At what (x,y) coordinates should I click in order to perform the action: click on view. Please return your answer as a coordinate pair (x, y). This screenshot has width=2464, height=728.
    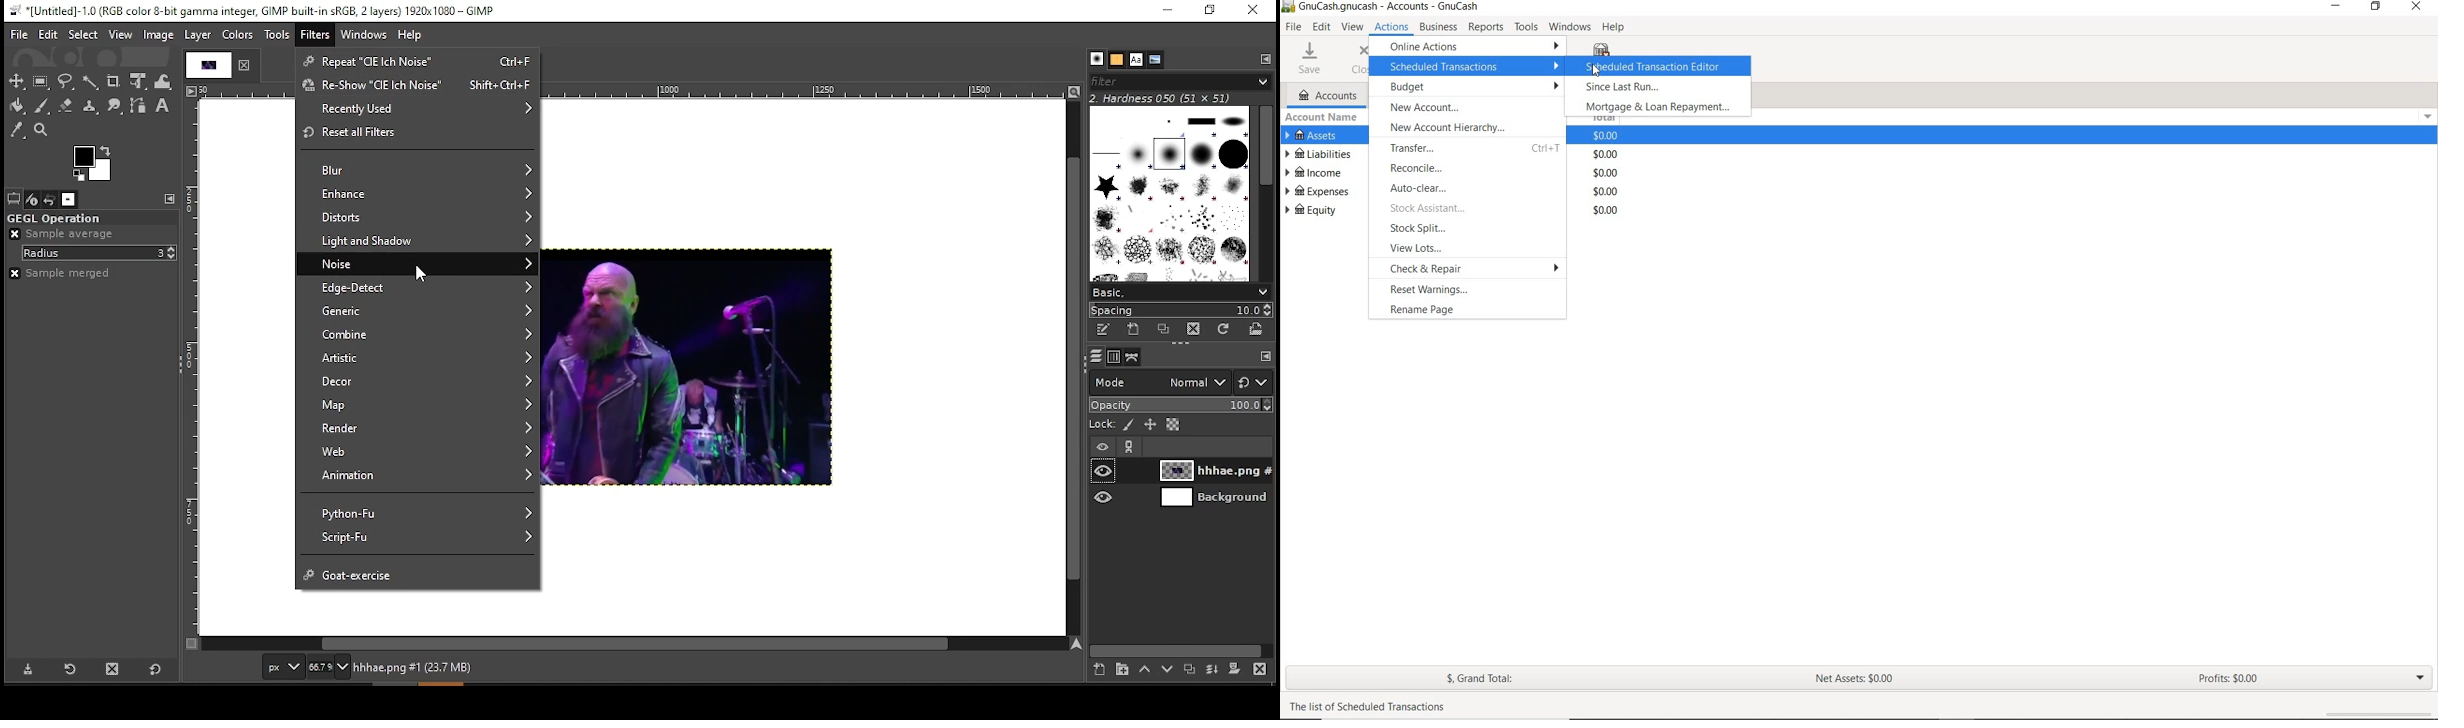
    Looking at the image, I should click on (120, 35).